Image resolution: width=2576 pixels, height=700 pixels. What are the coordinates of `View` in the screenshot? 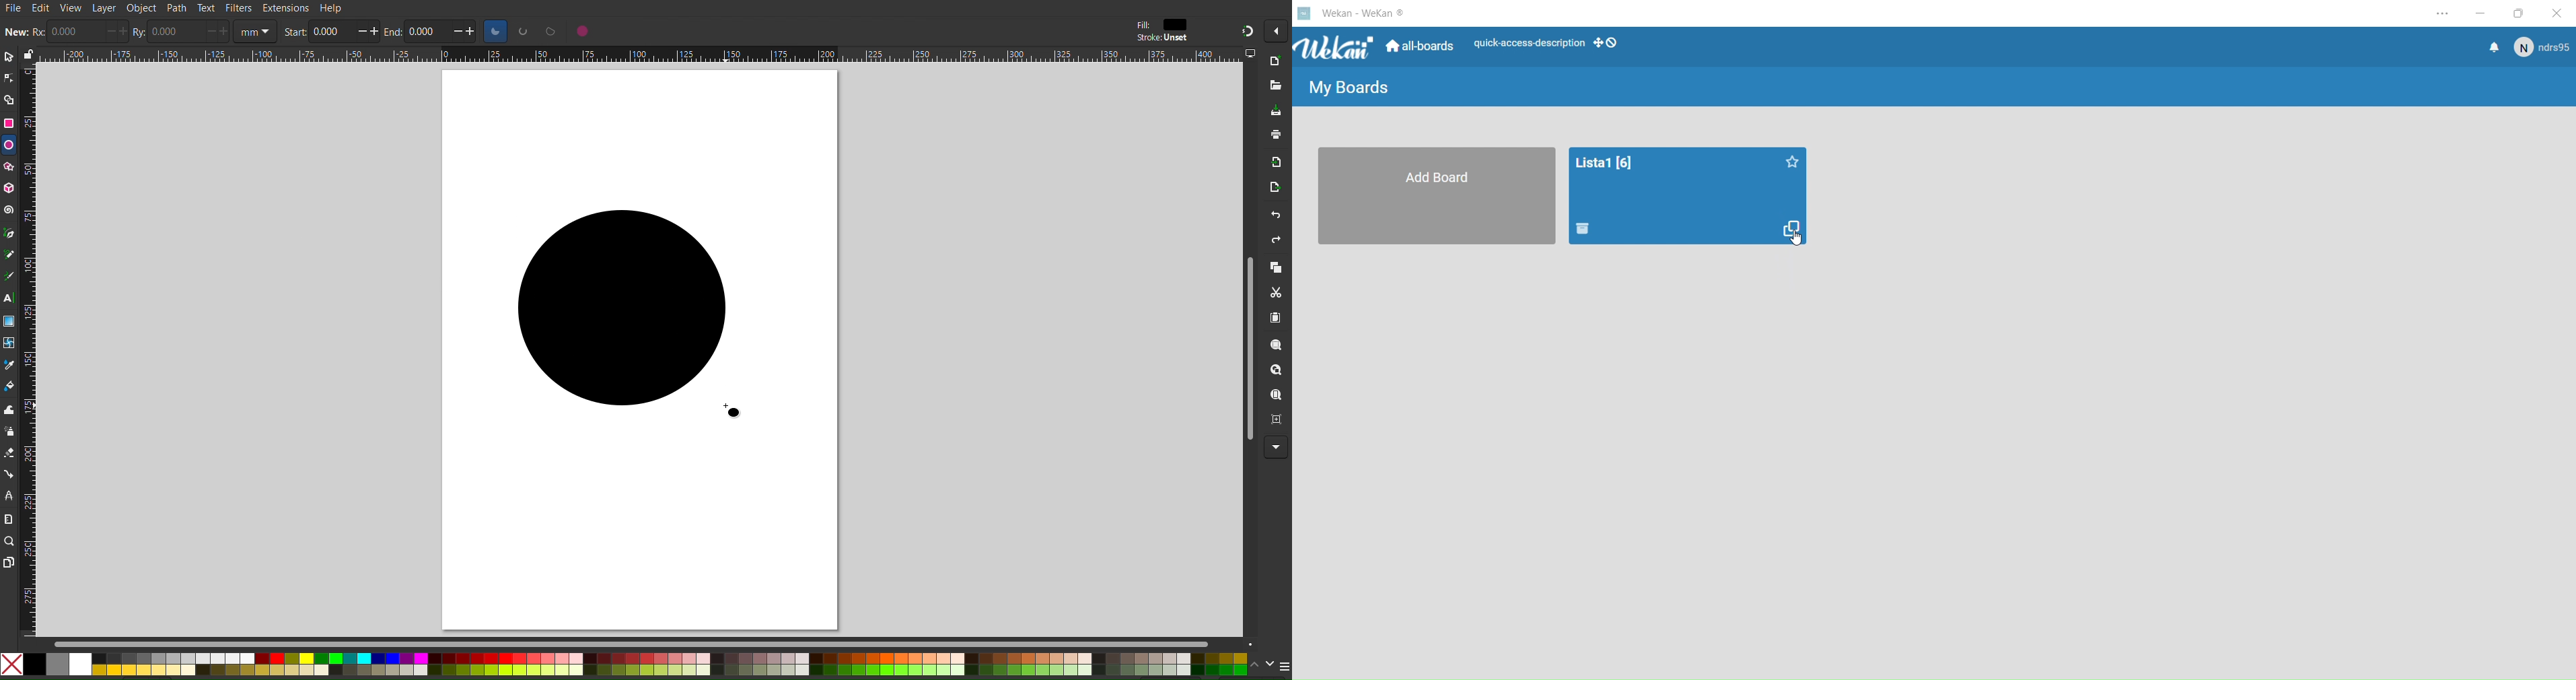 It's located at (71, 9).